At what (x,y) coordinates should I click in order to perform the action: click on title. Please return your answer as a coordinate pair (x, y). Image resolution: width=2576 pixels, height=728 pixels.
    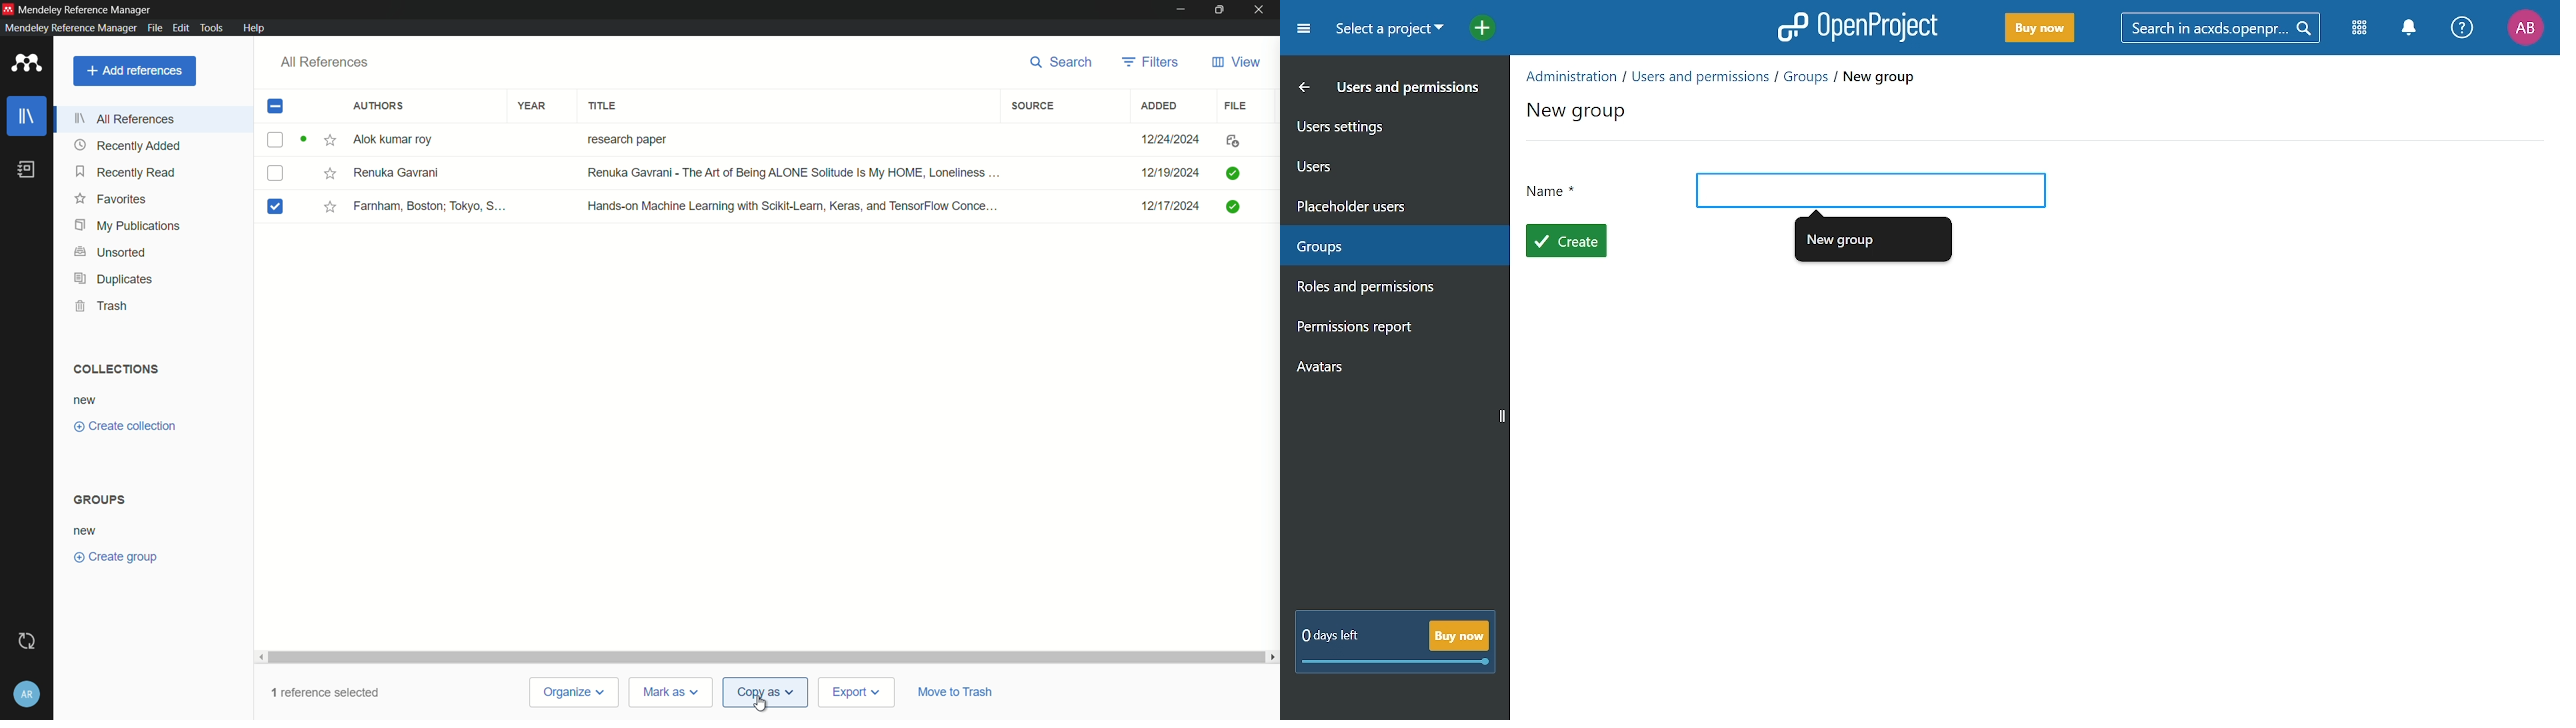
    Looking at the image, I should click on (603, 105).